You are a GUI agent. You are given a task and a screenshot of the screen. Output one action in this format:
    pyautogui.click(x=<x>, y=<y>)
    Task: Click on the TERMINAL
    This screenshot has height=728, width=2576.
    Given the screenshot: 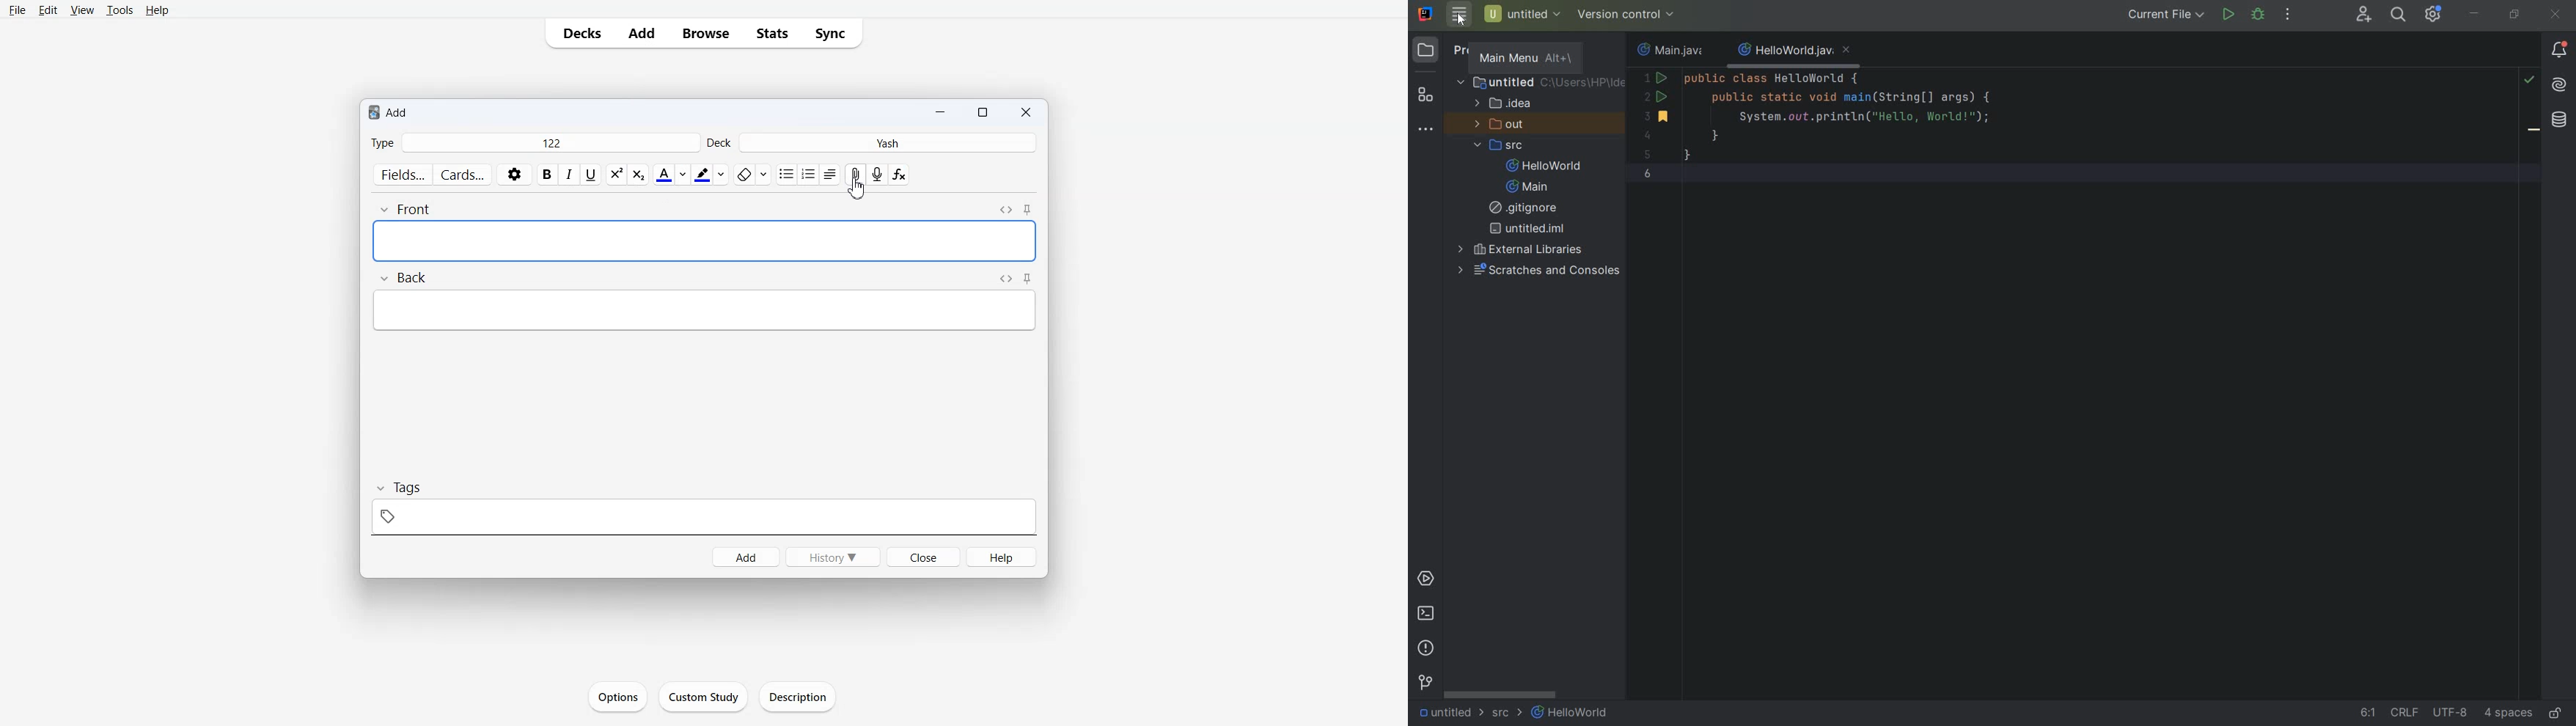 What is the action you would take?
    pyautogui.click(x=1425, y=614)
    